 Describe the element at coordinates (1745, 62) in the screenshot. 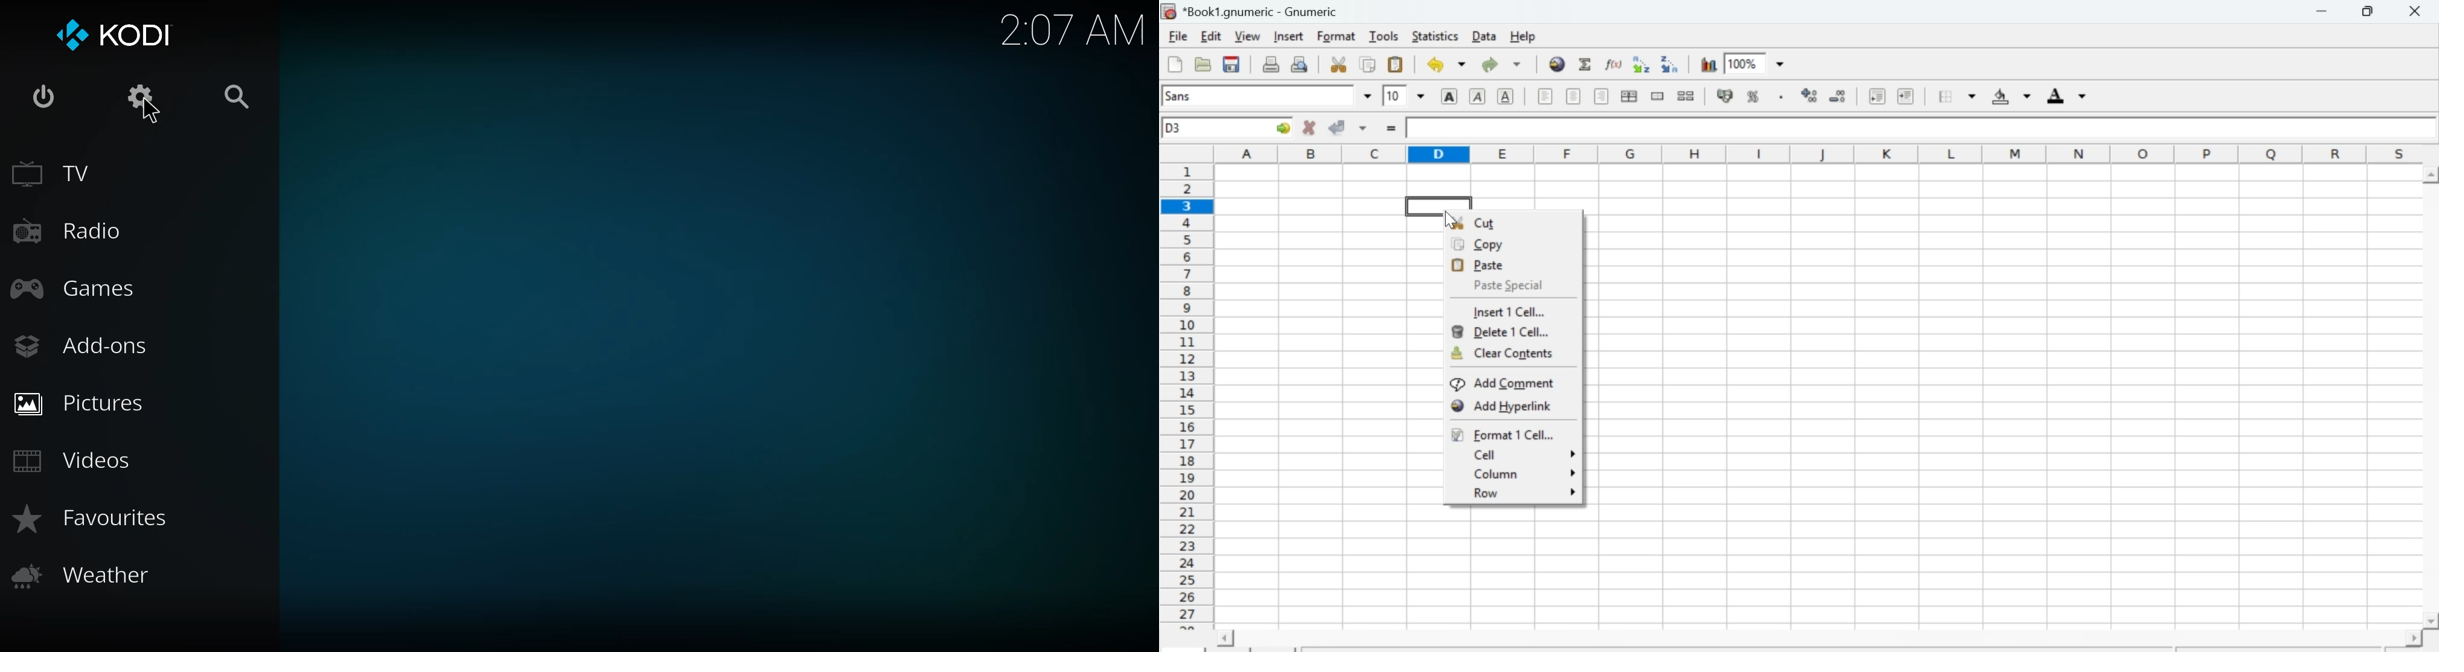

I see `Zoom` at that location.